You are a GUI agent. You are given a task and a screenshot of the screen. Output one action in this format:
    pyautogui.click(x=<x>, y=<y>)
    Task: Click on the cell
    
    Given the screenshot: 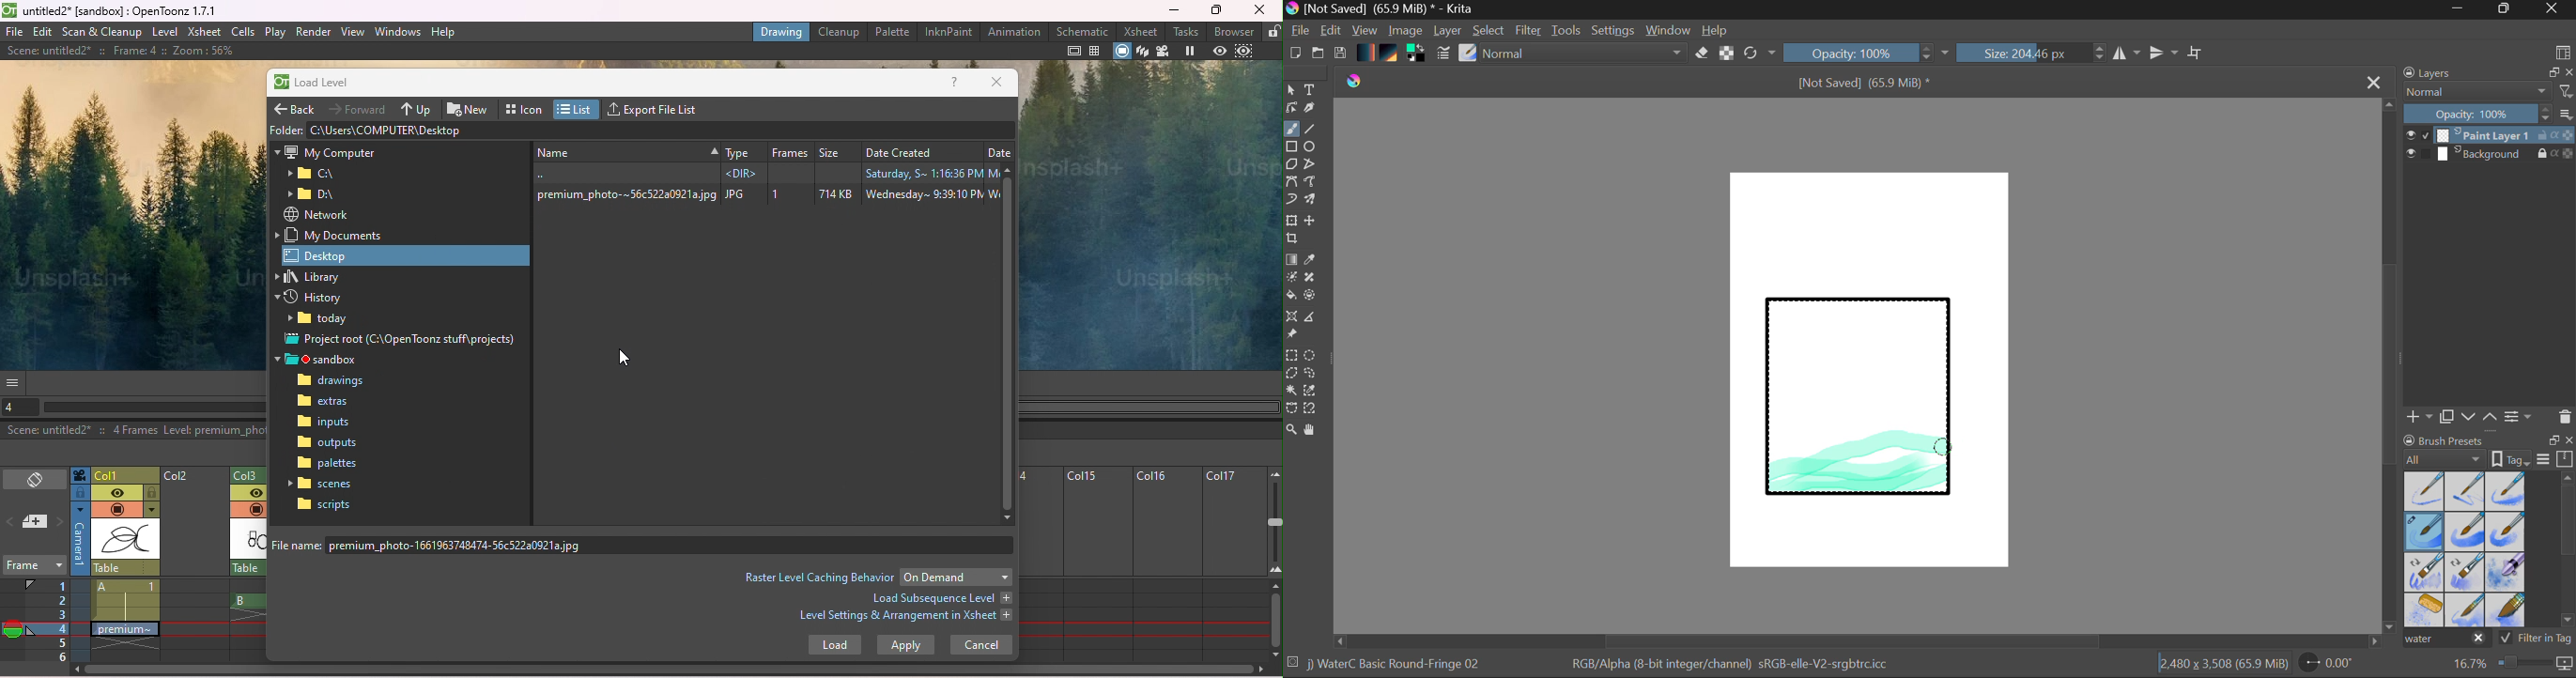 What is the action you would take?
    pyautogui.click(x=122, y=628)
    